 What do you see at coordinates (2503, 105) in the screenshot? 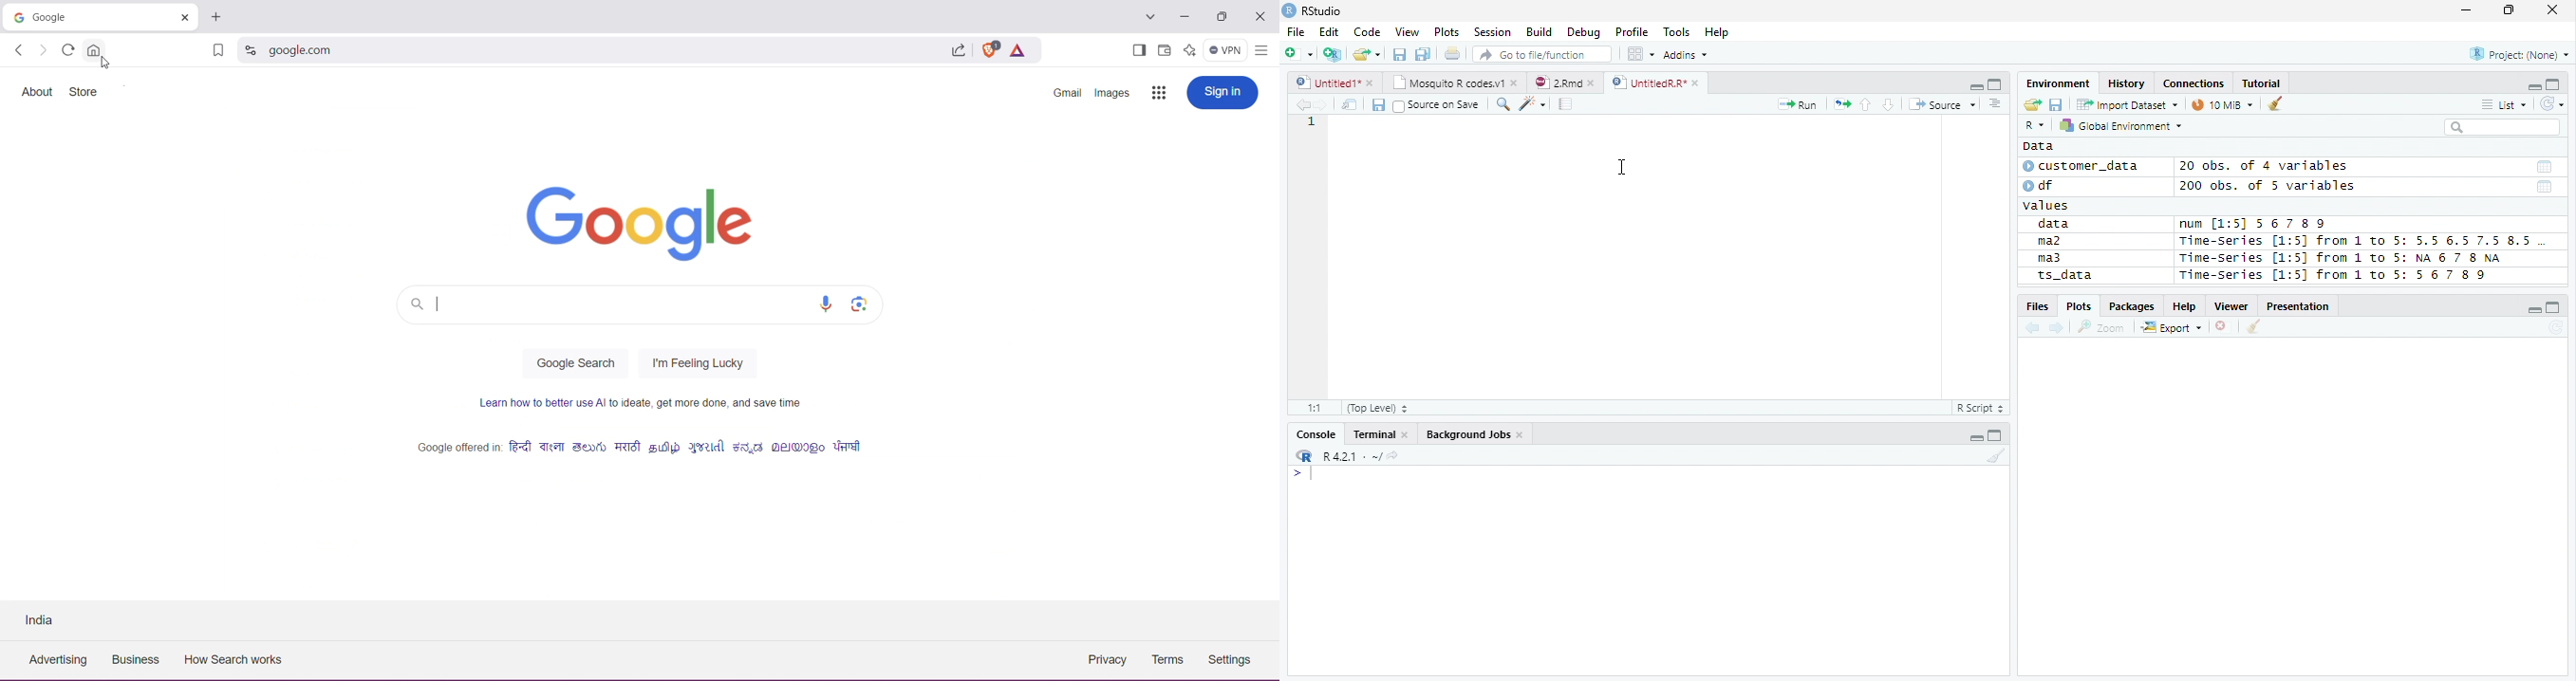
I see `List` at bounding box center [2503, 105].